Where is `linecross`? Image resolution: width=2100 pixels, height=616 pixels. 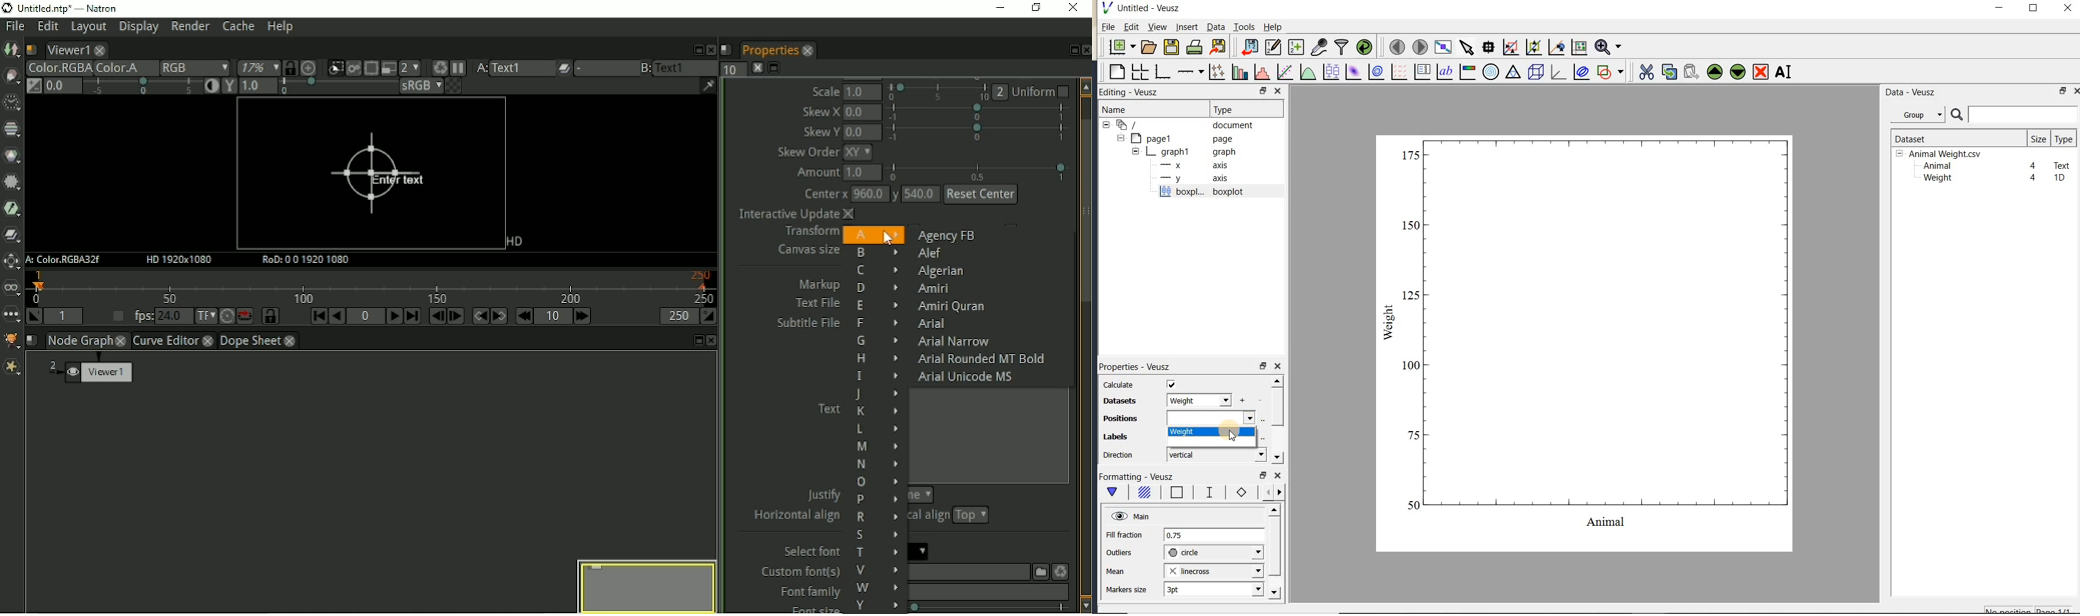 linecross is located at coordinates (1213, 570).